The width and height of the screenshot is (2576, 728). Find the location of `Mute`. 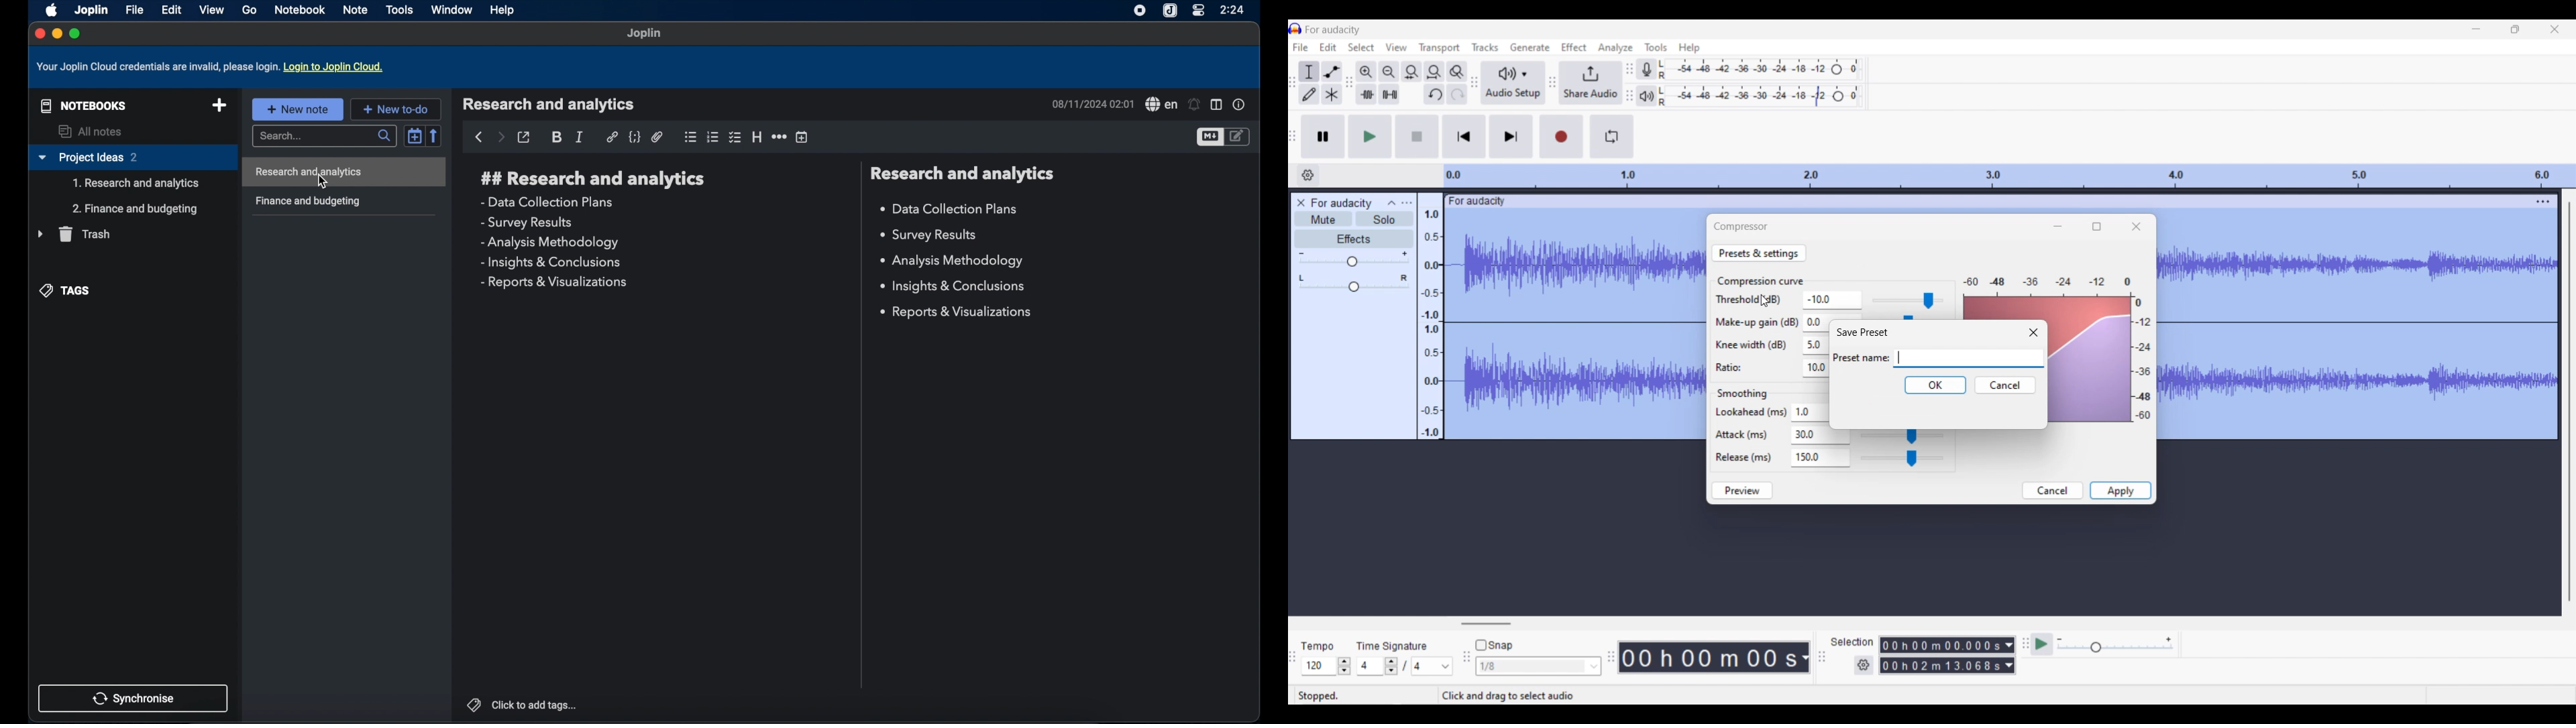

Mute is located at coordinates (1323, 219).